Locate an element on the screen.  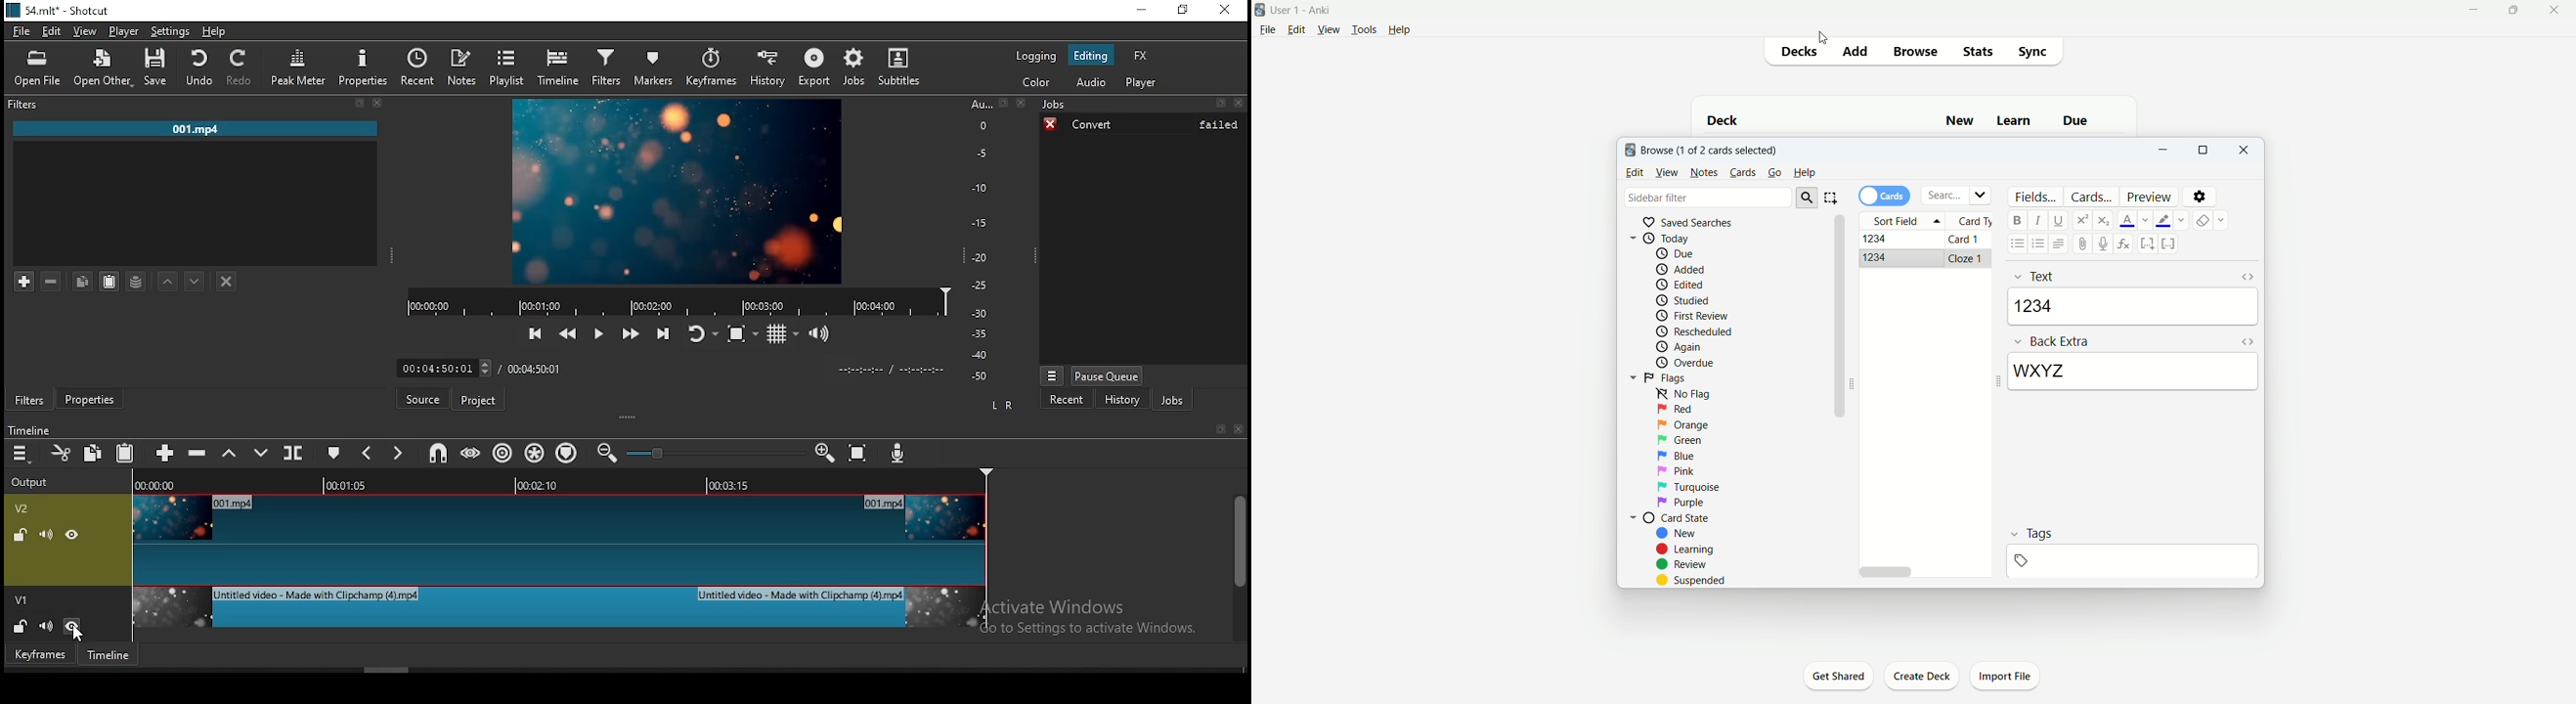
saved searches is located at coordinates (1684, 222).